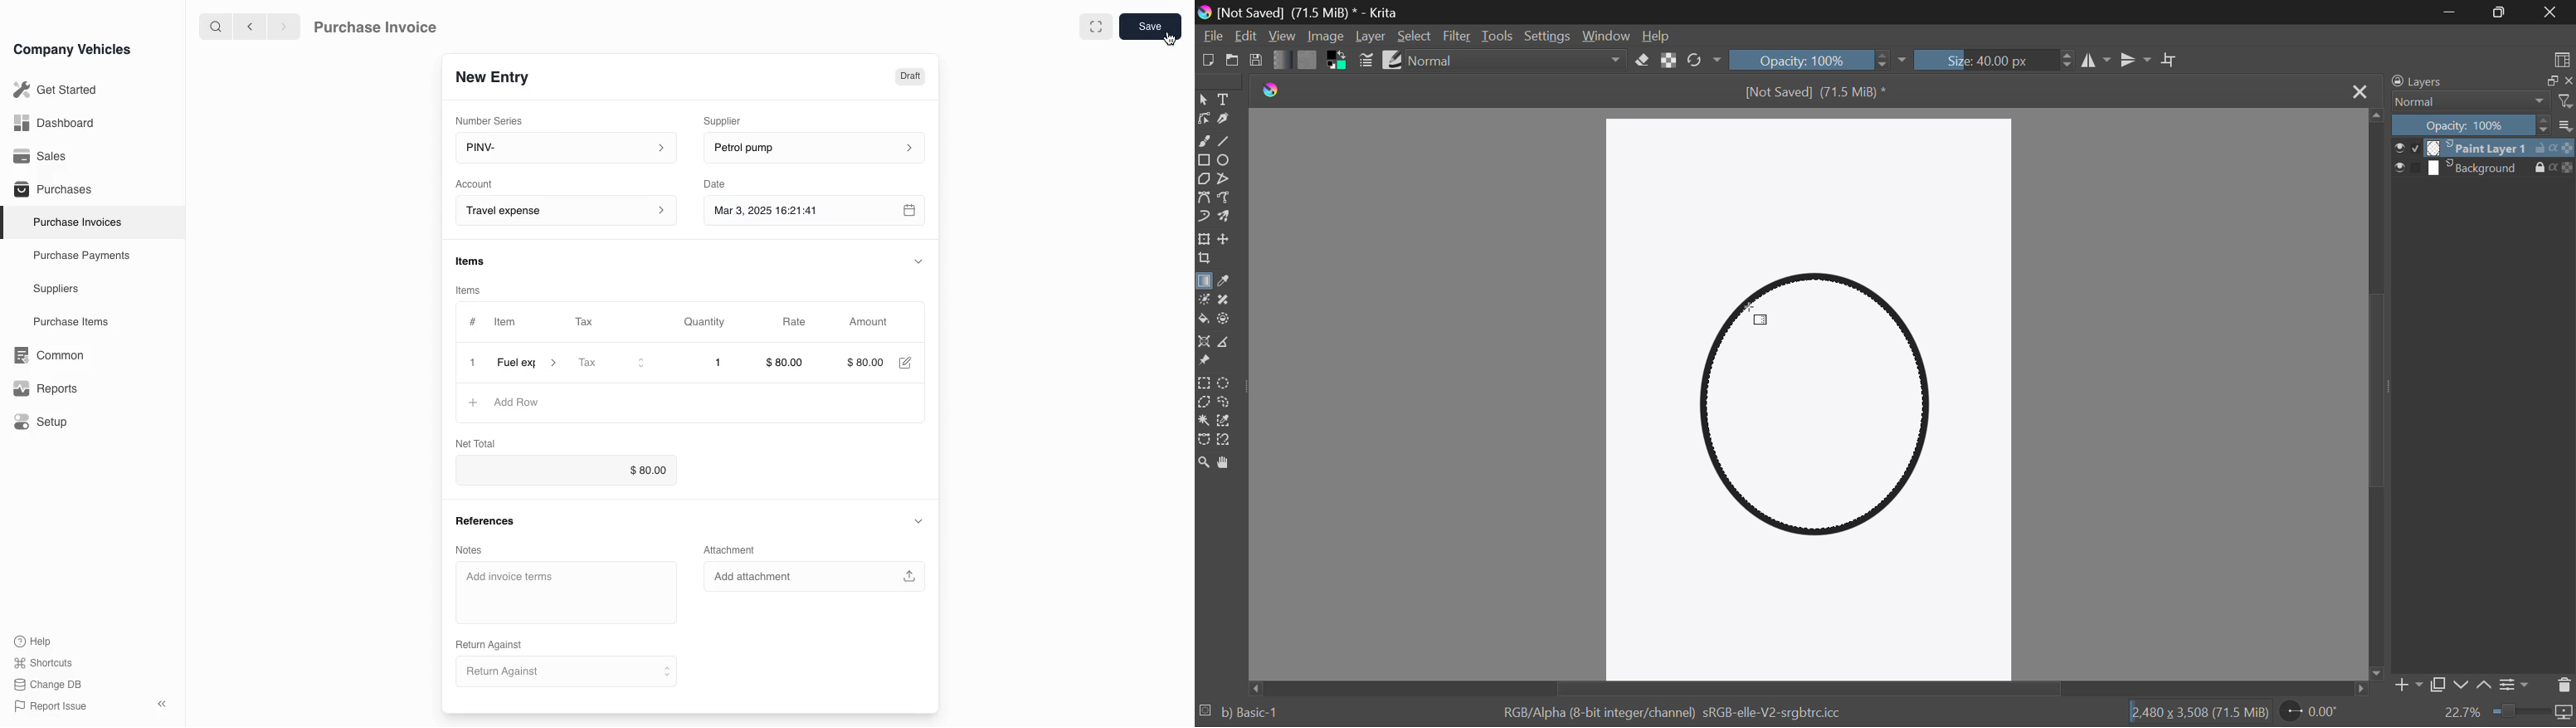  I want to click on Purchase Invoices, so click(74, 222).